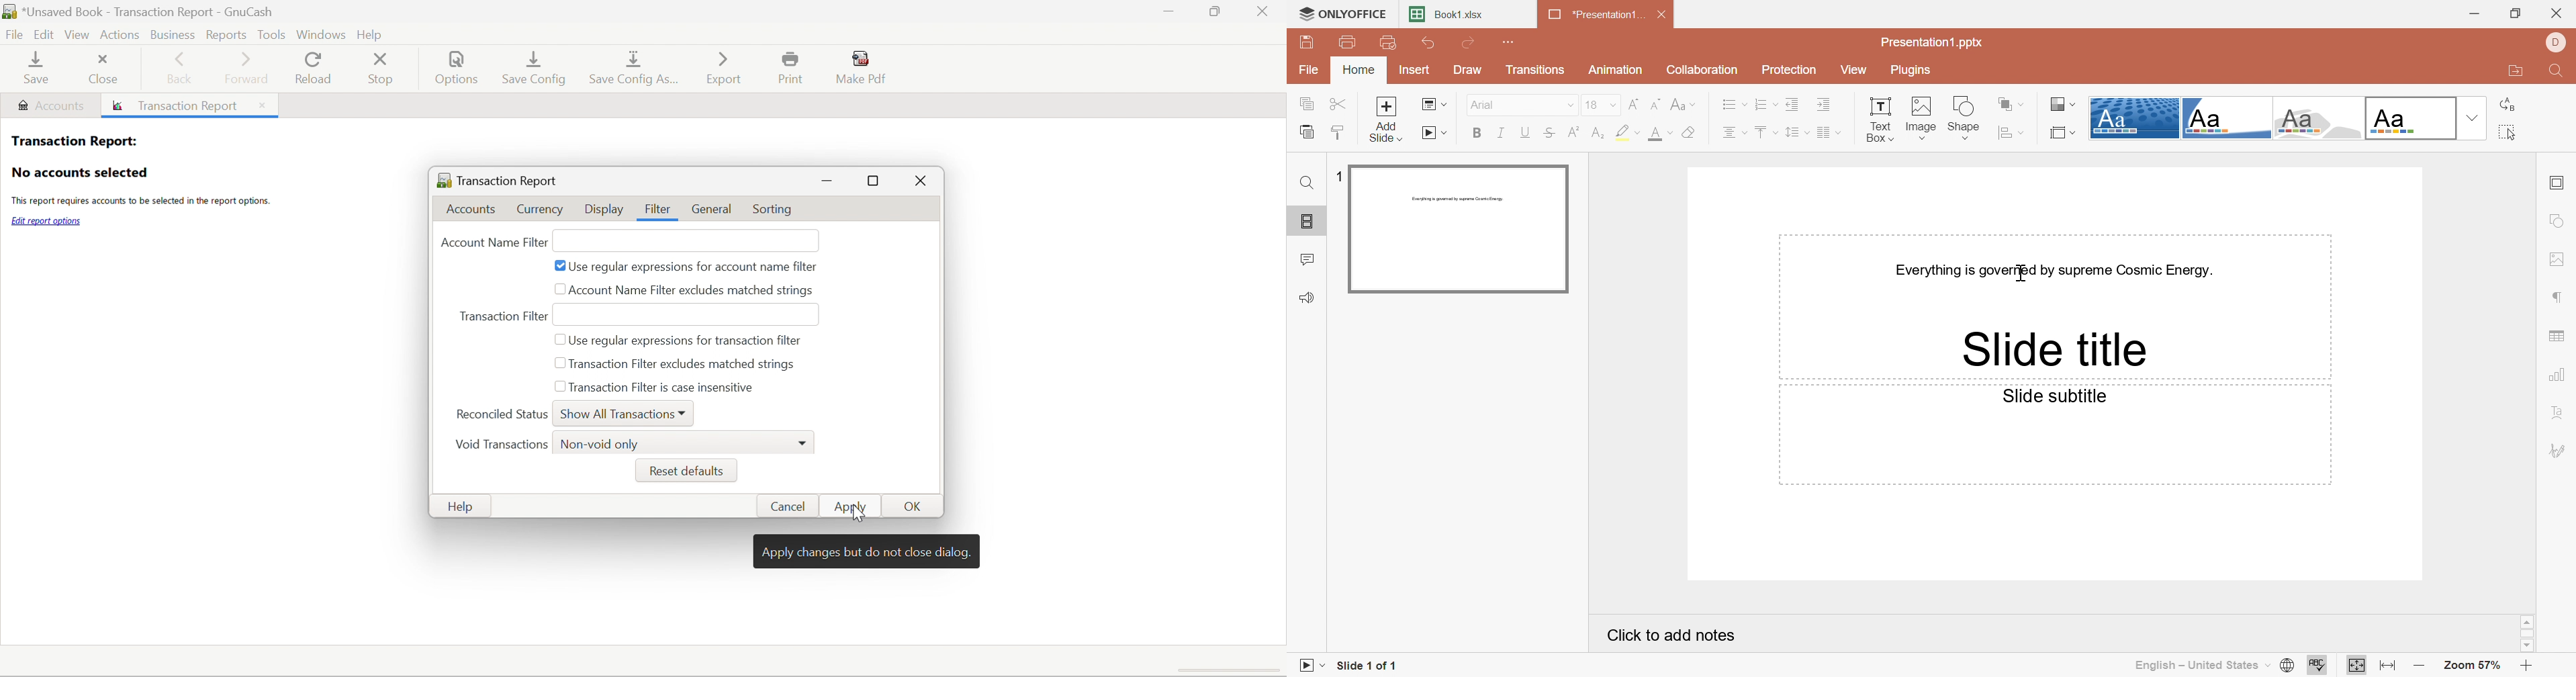 This screenshot has width=2576, height=700. I want to click on Back, so click(182, 70).